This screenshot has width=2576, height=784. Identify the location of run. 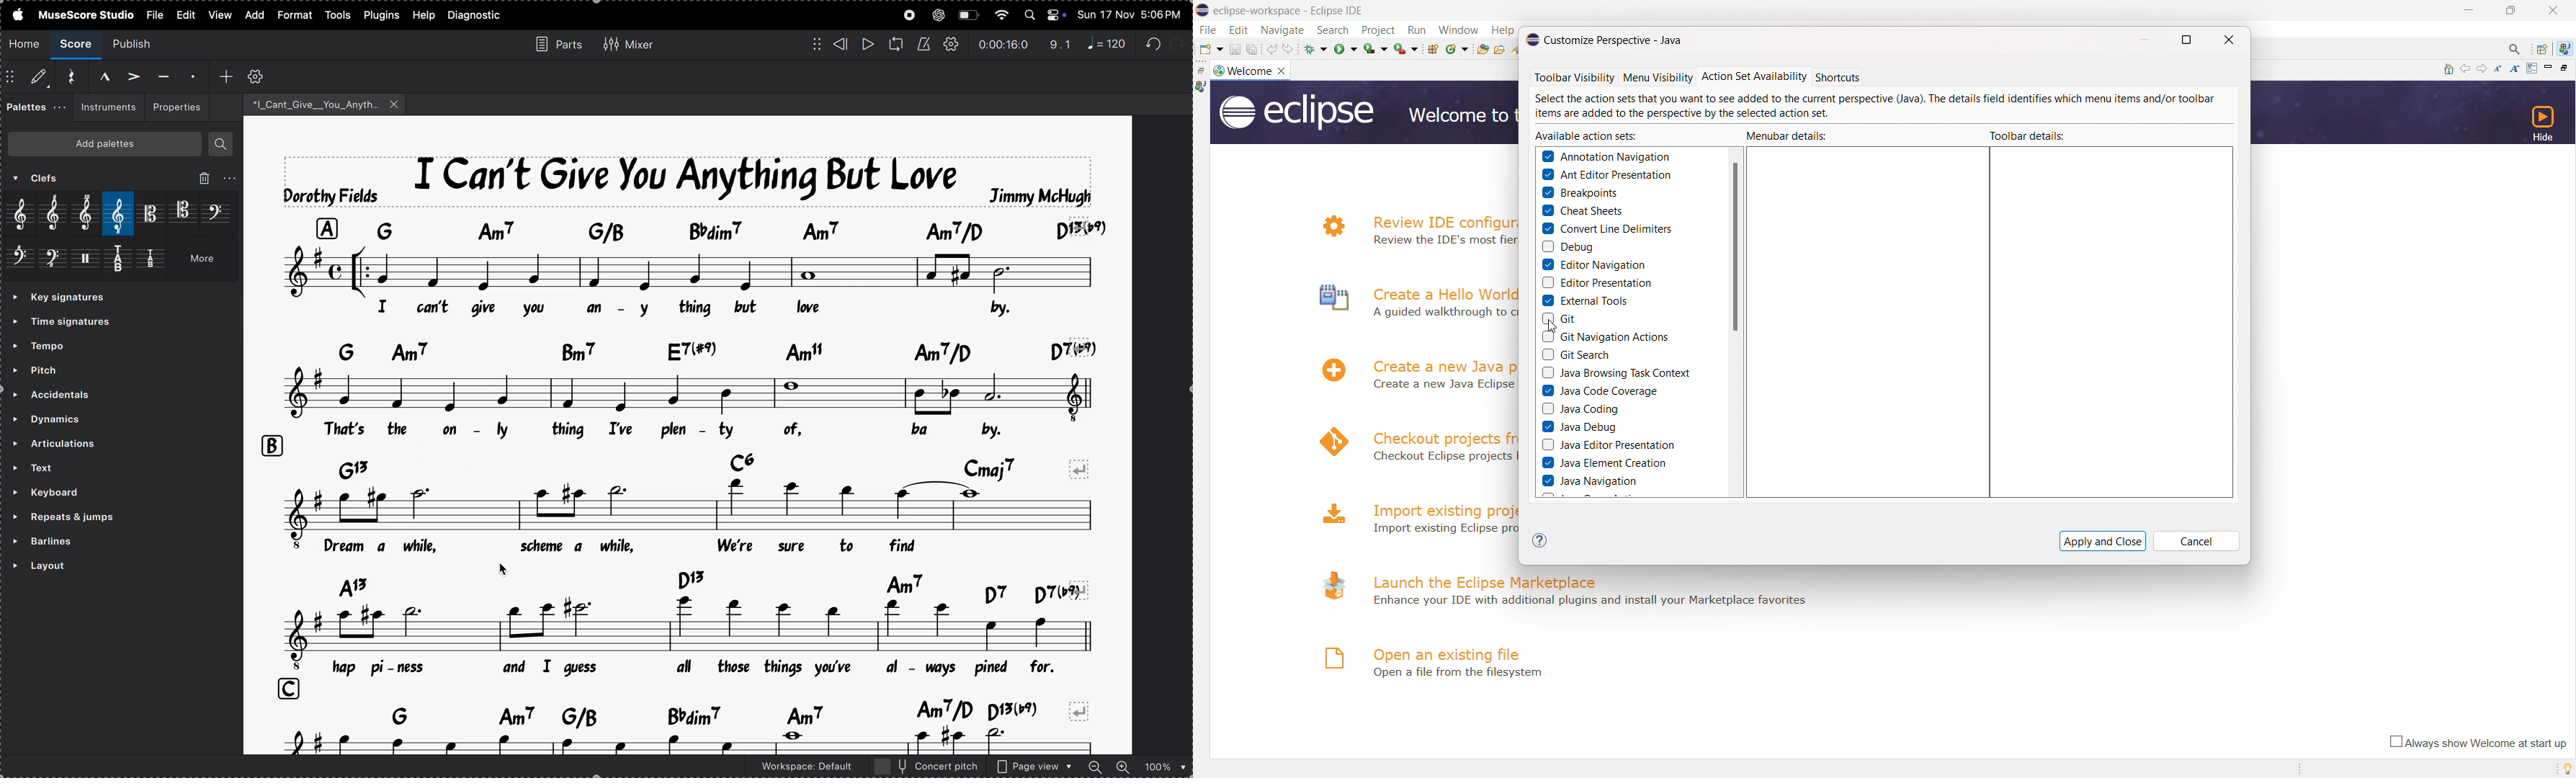
(1344, 49).